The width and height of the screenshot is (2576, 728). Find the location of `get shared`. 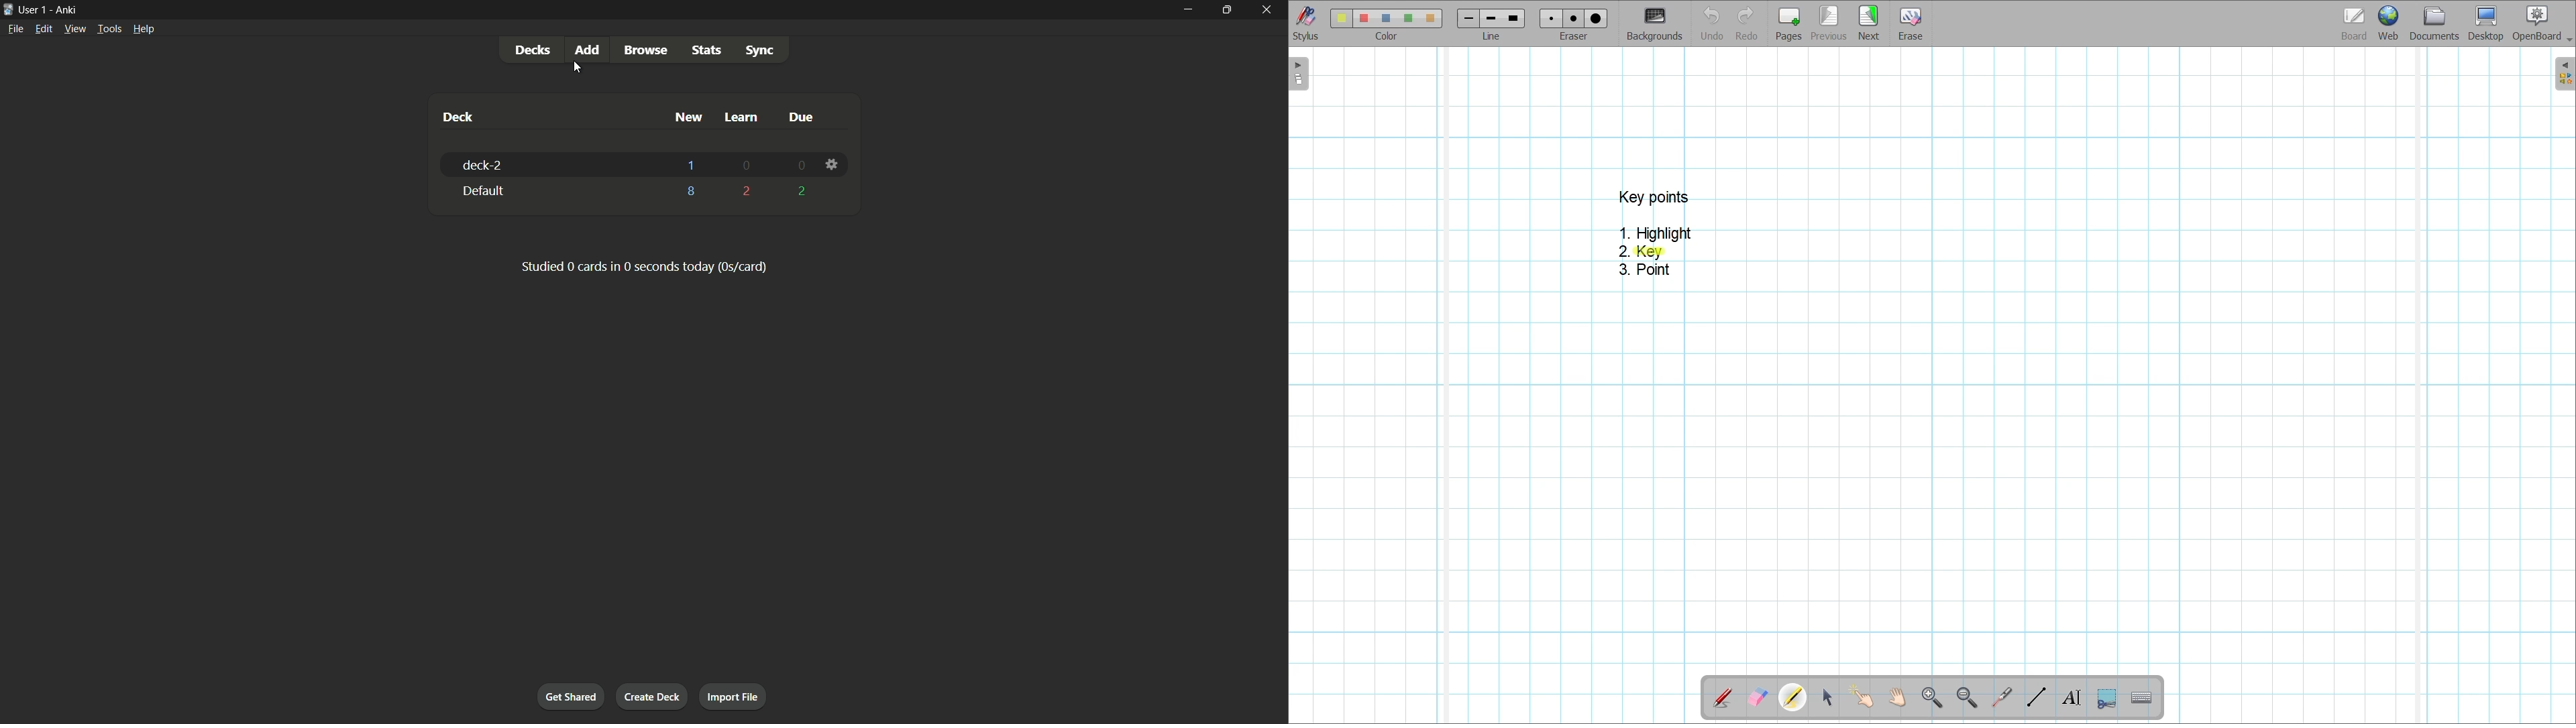

get shared is located at coordinates (572, 697).